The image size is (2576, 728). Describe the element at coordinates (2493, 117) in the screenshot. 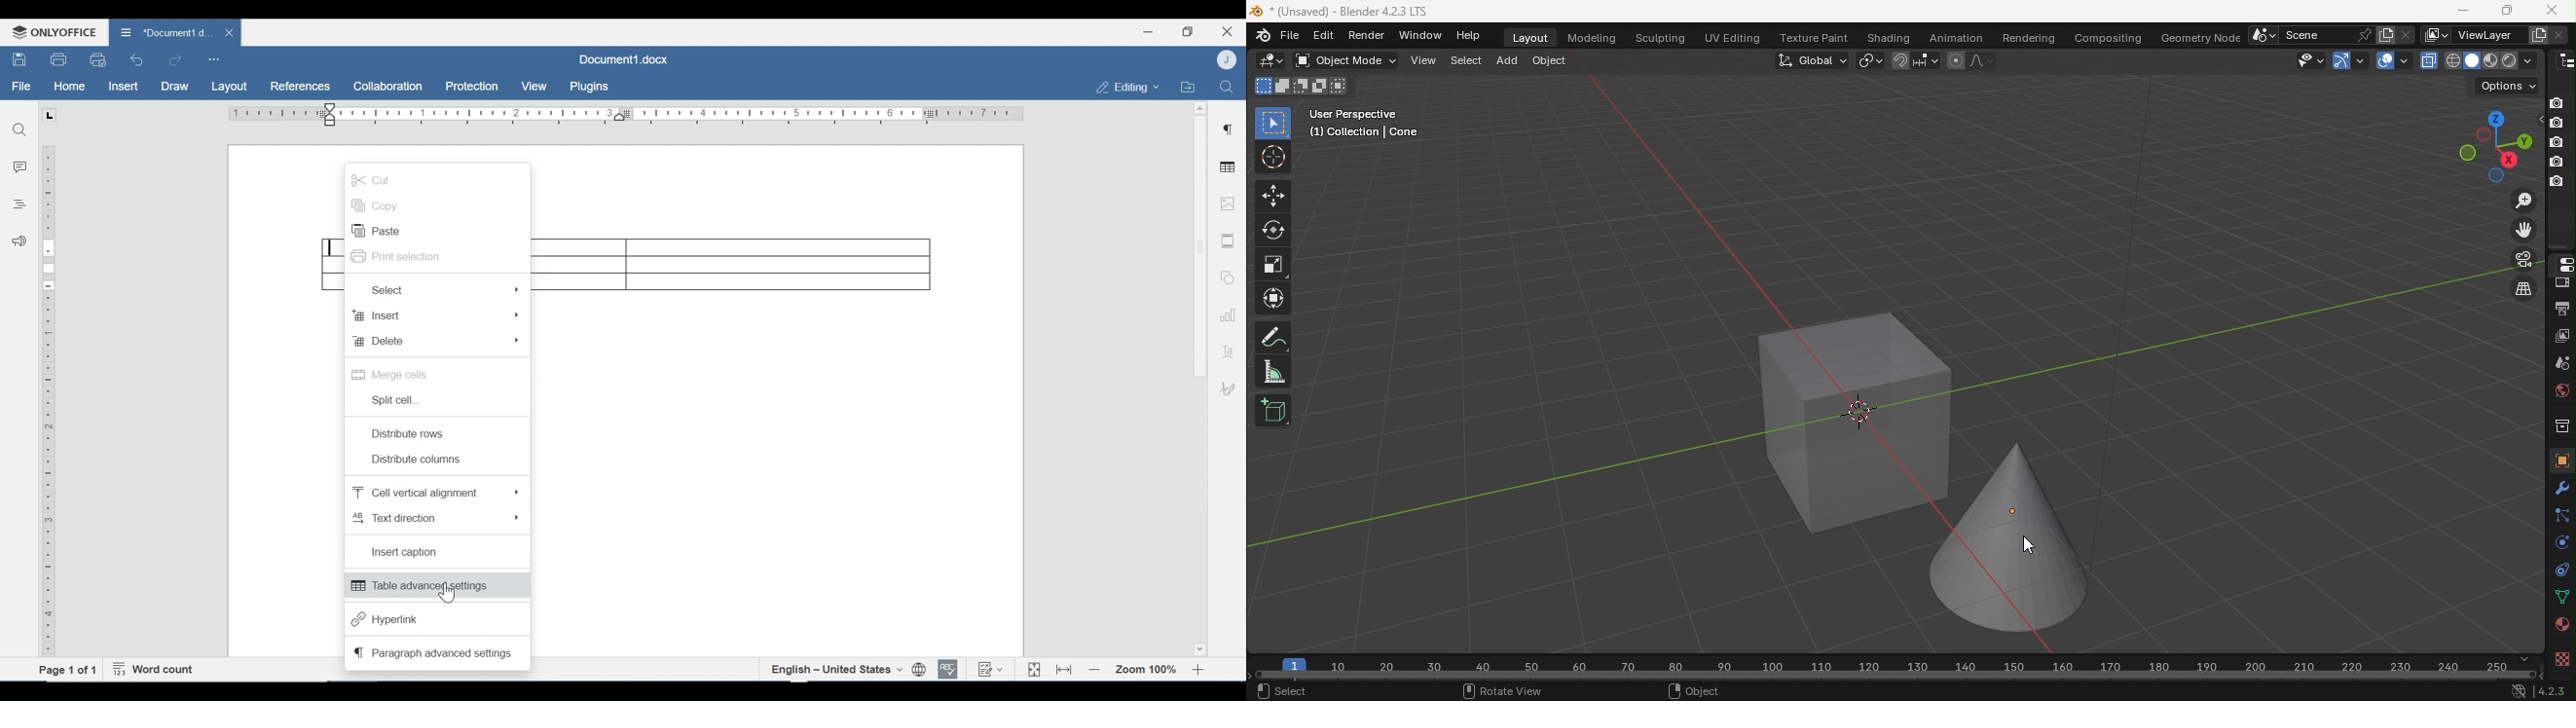

I see `Rotate the view` at that location.